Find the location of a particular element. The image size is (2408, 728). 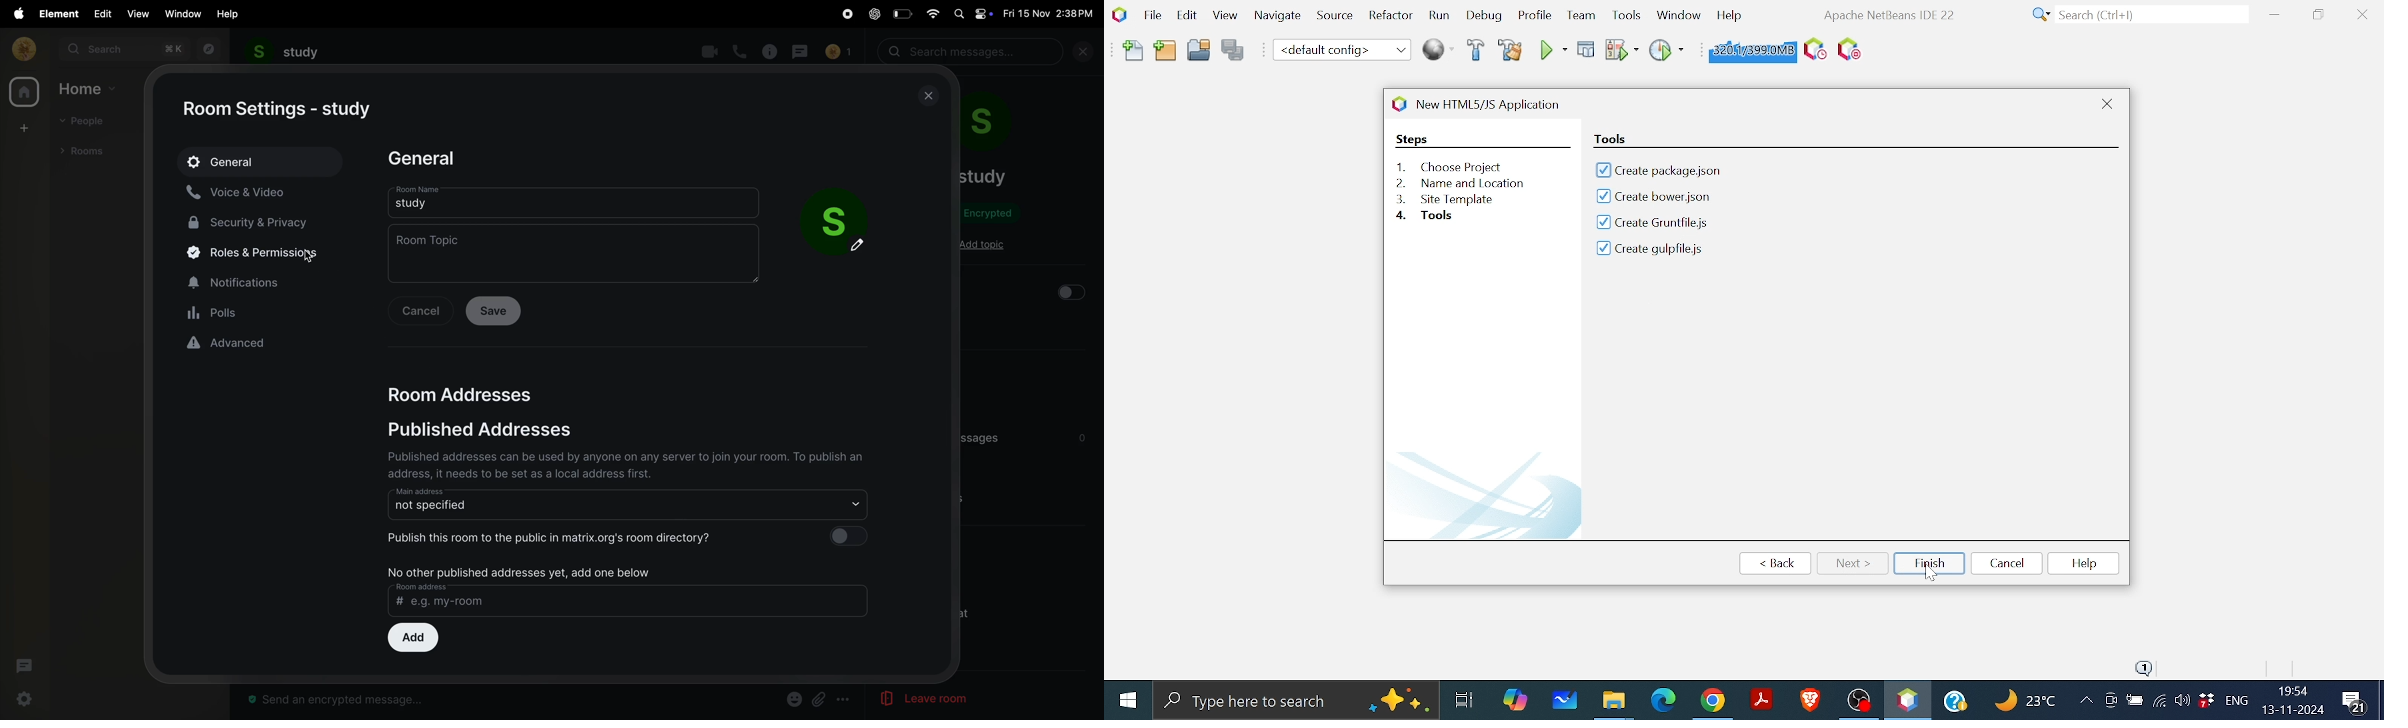

room settings -study is located at coordinates (280, 110).